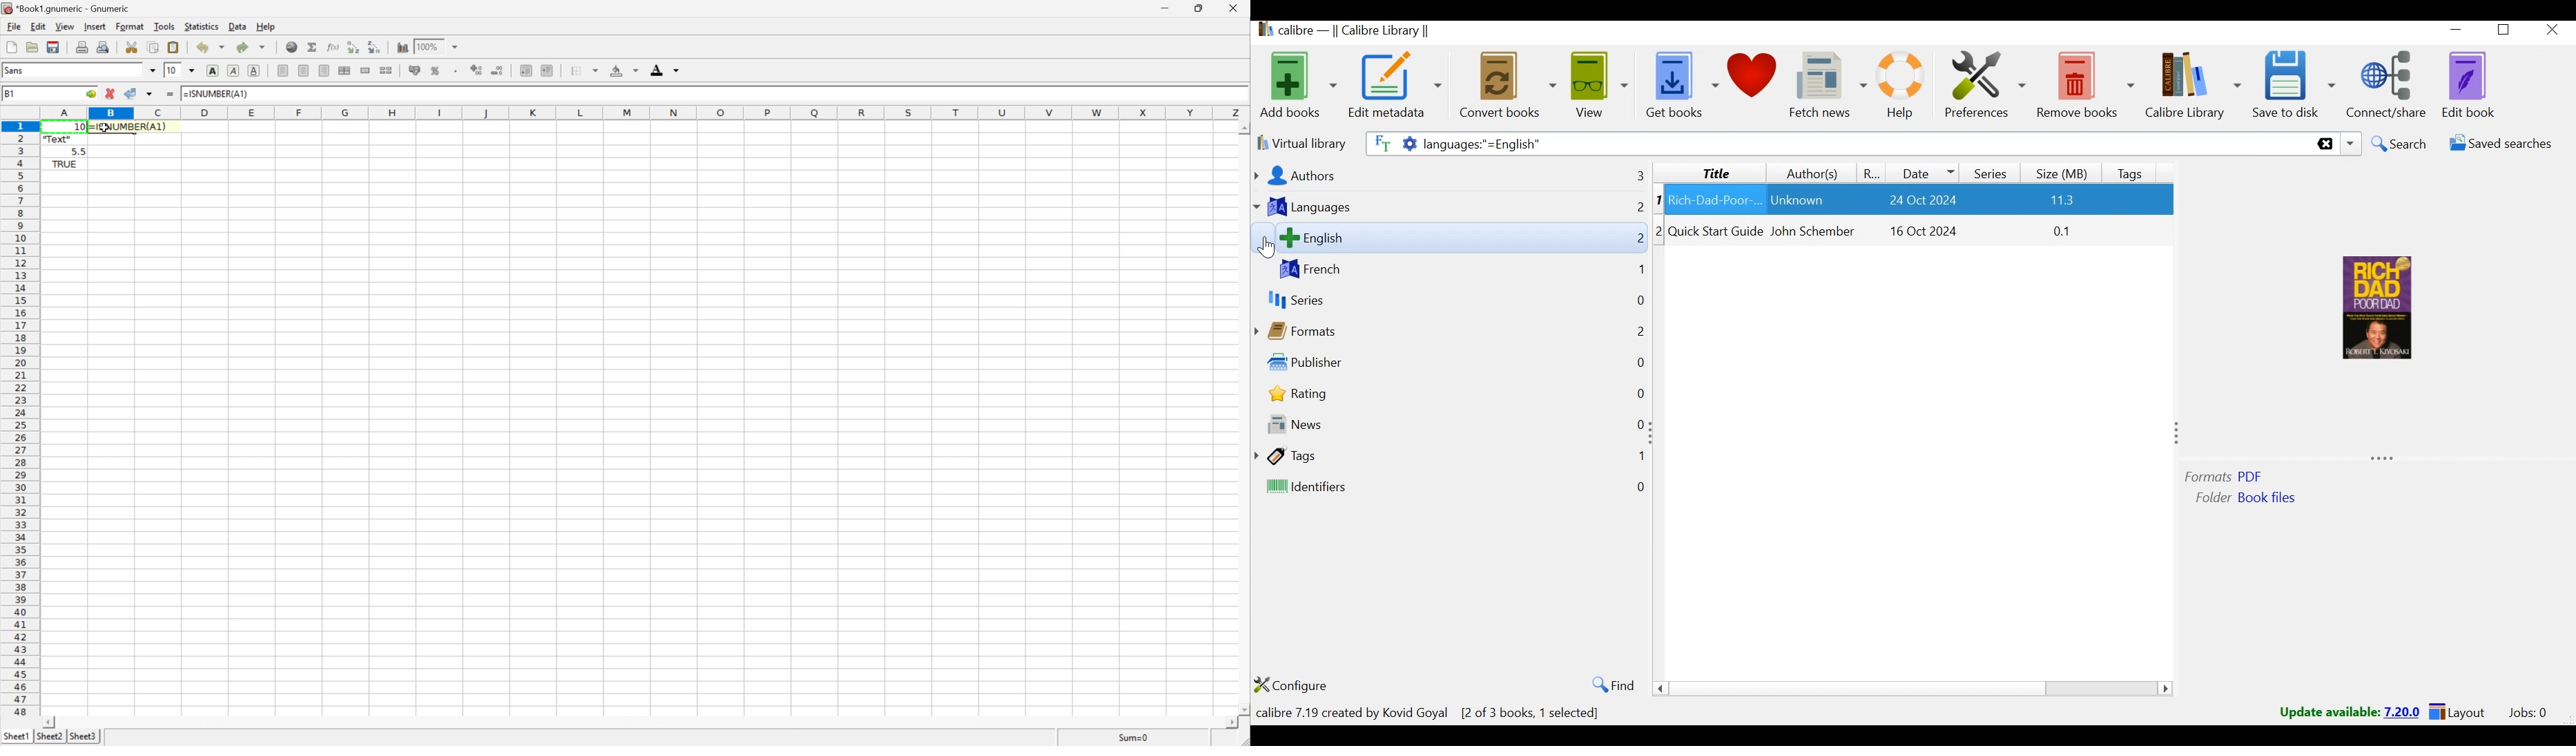  I want to click on Center Horizontally, so click(304, 71).